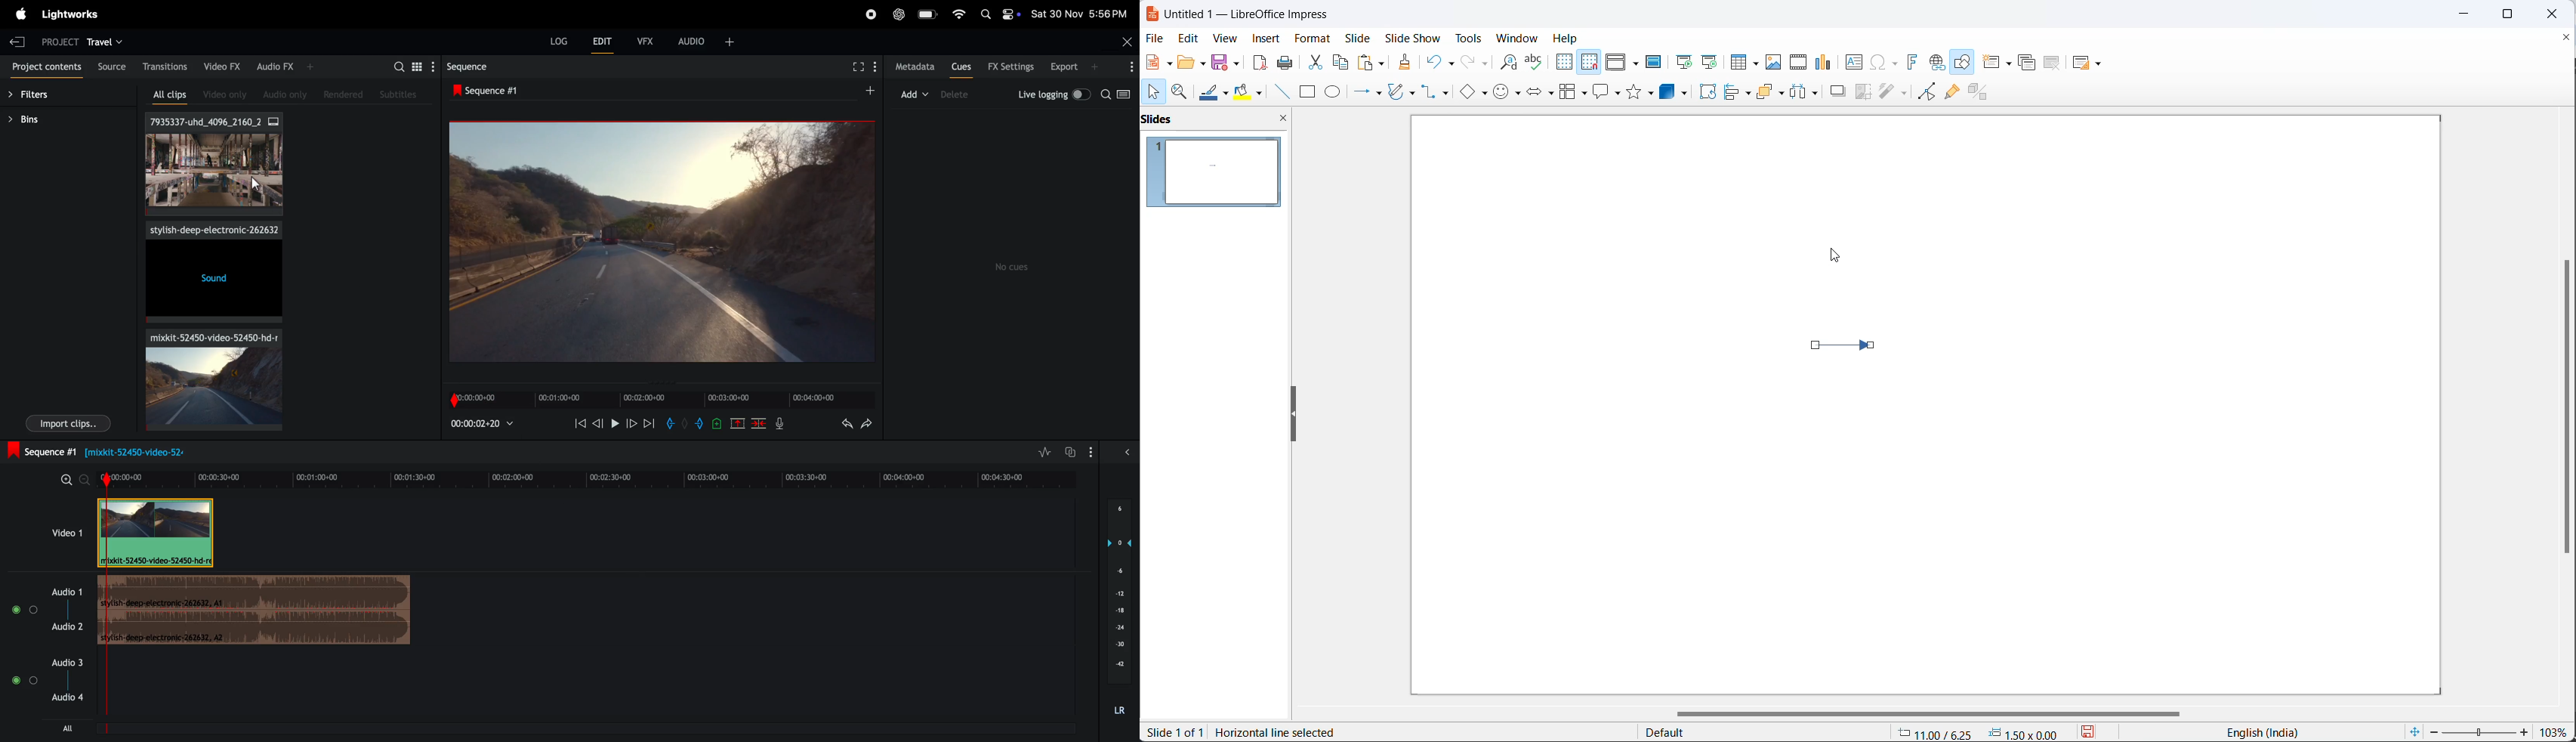 This screenshot has height=756, width=2576. I want to click on show gluepoint function, so click(1951, 91).